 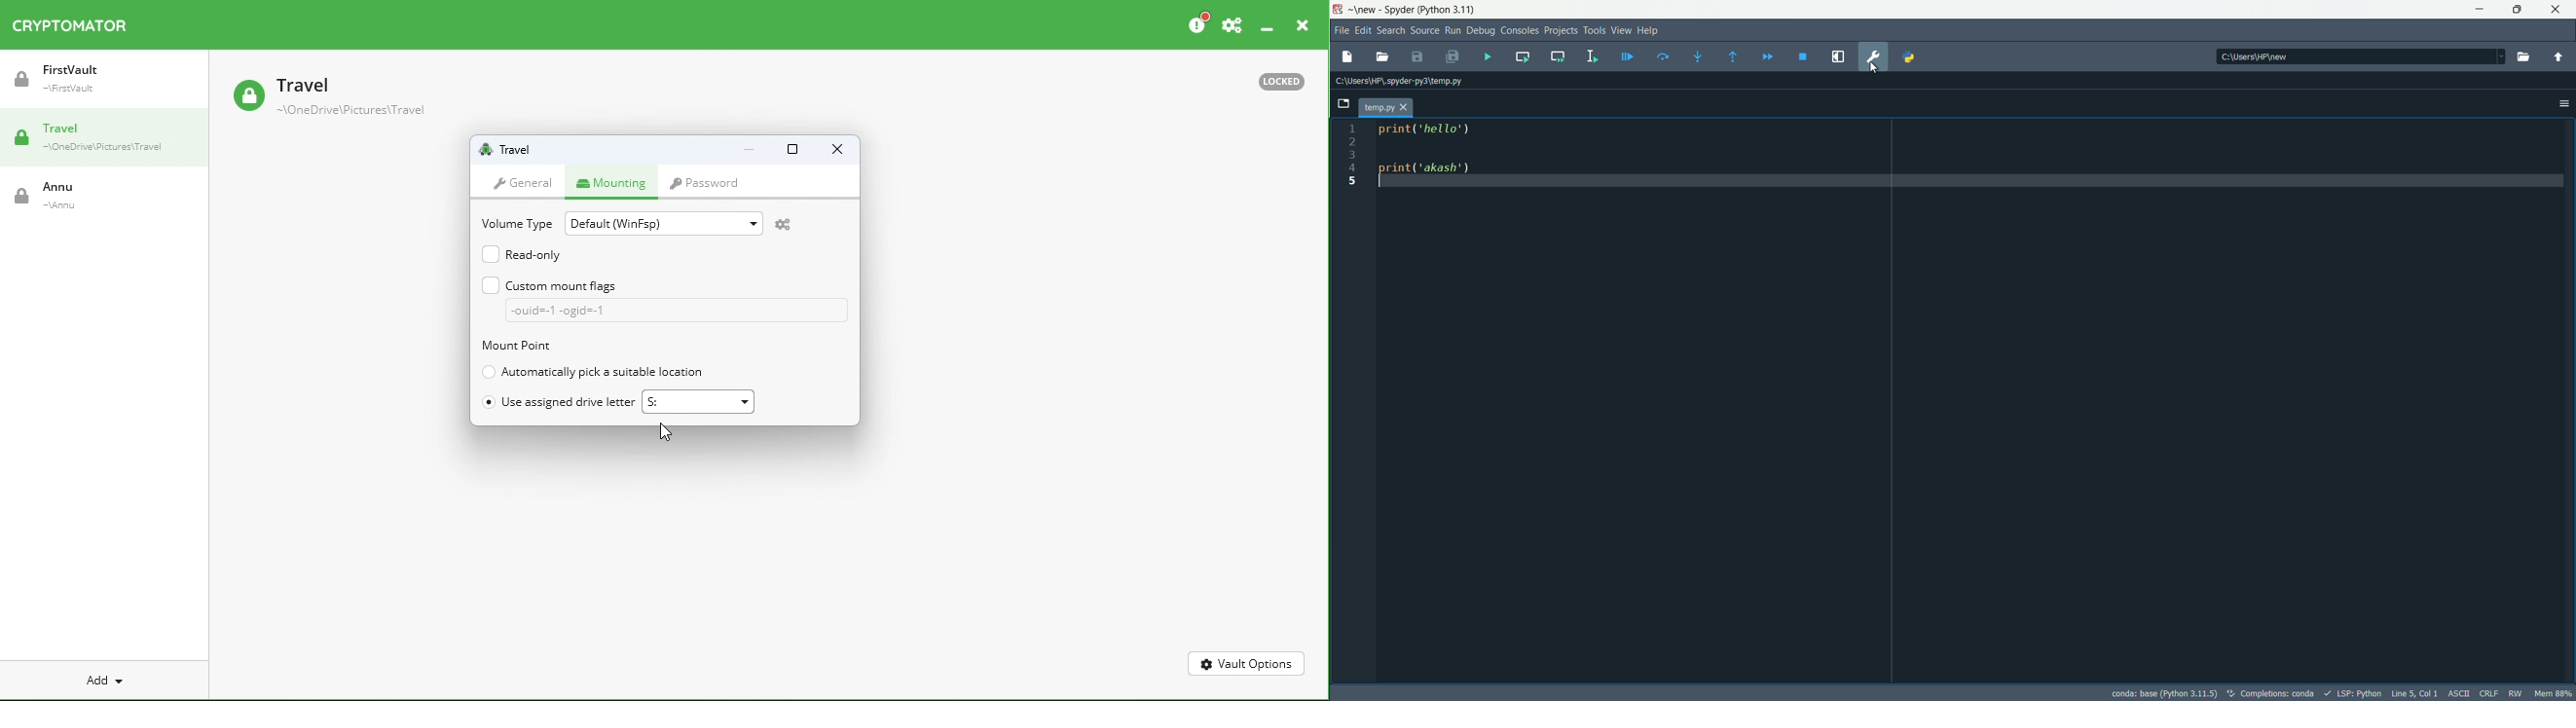 What do you see at coordinates (1765, 56) in the screenshot?
I see `continue execution untill next break point` at bounding box center [1765, 56].